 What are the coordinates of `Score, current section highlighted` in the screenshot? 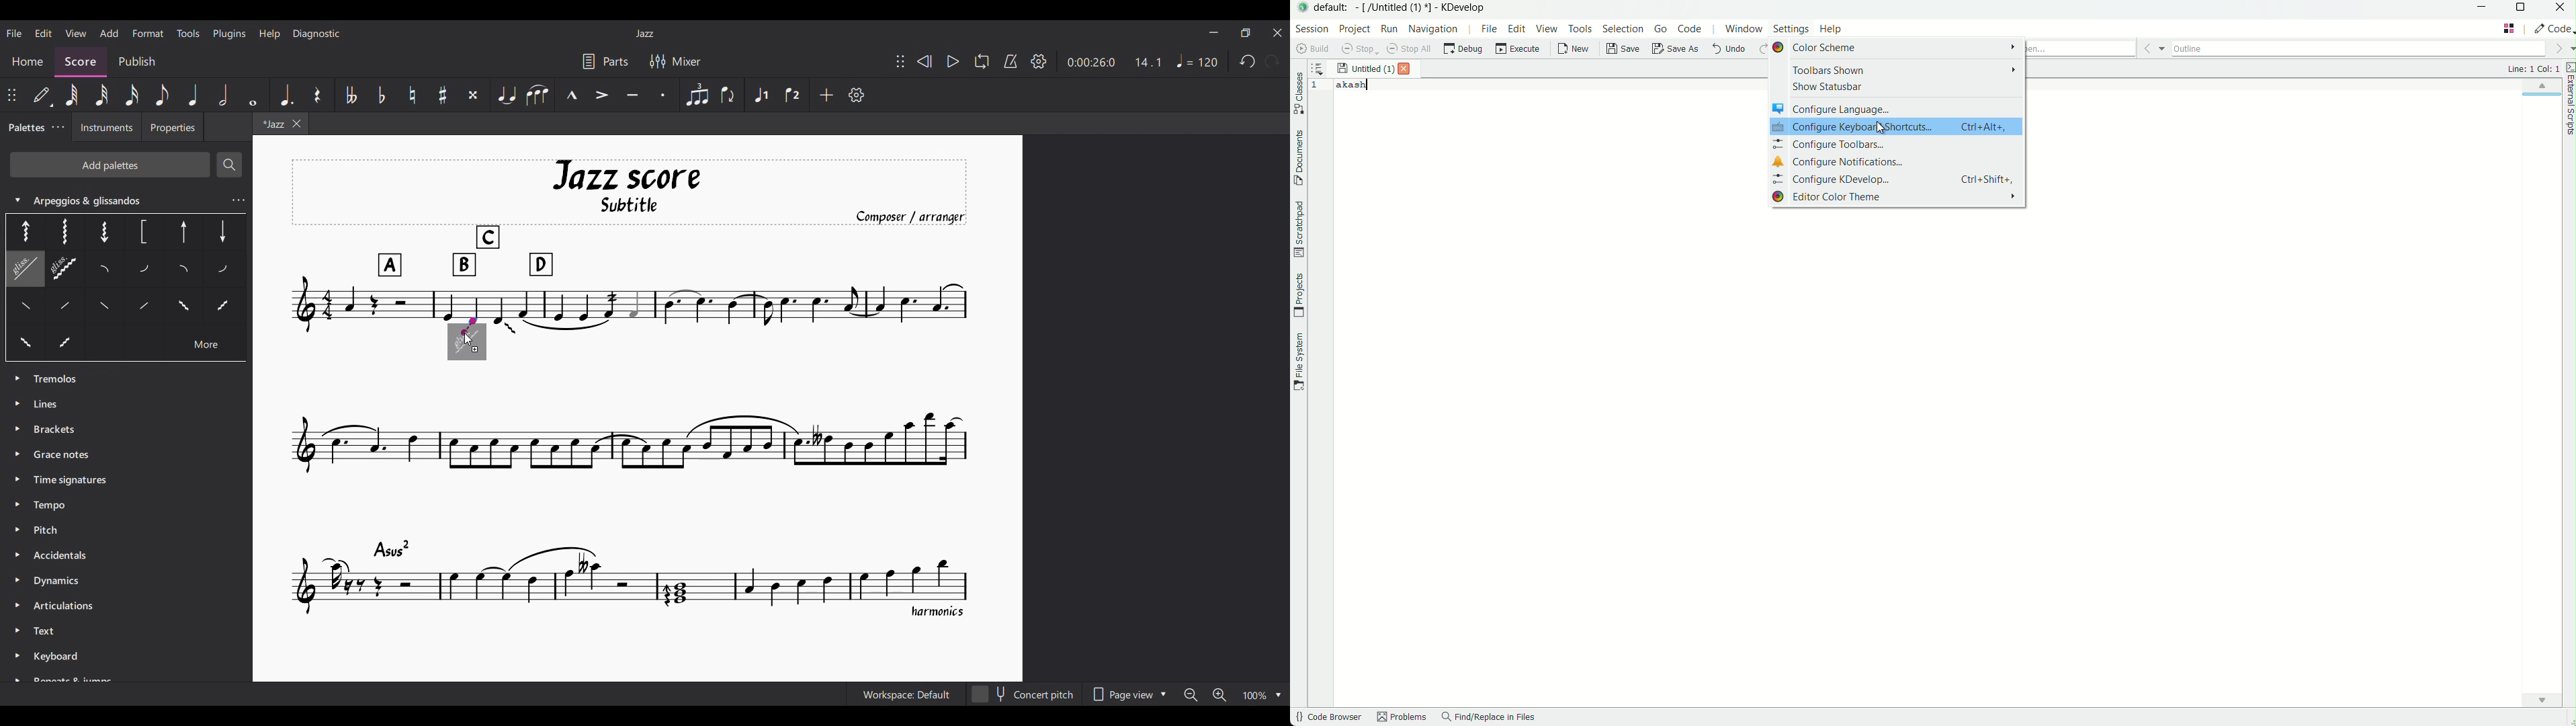 It's located at (81, 59).